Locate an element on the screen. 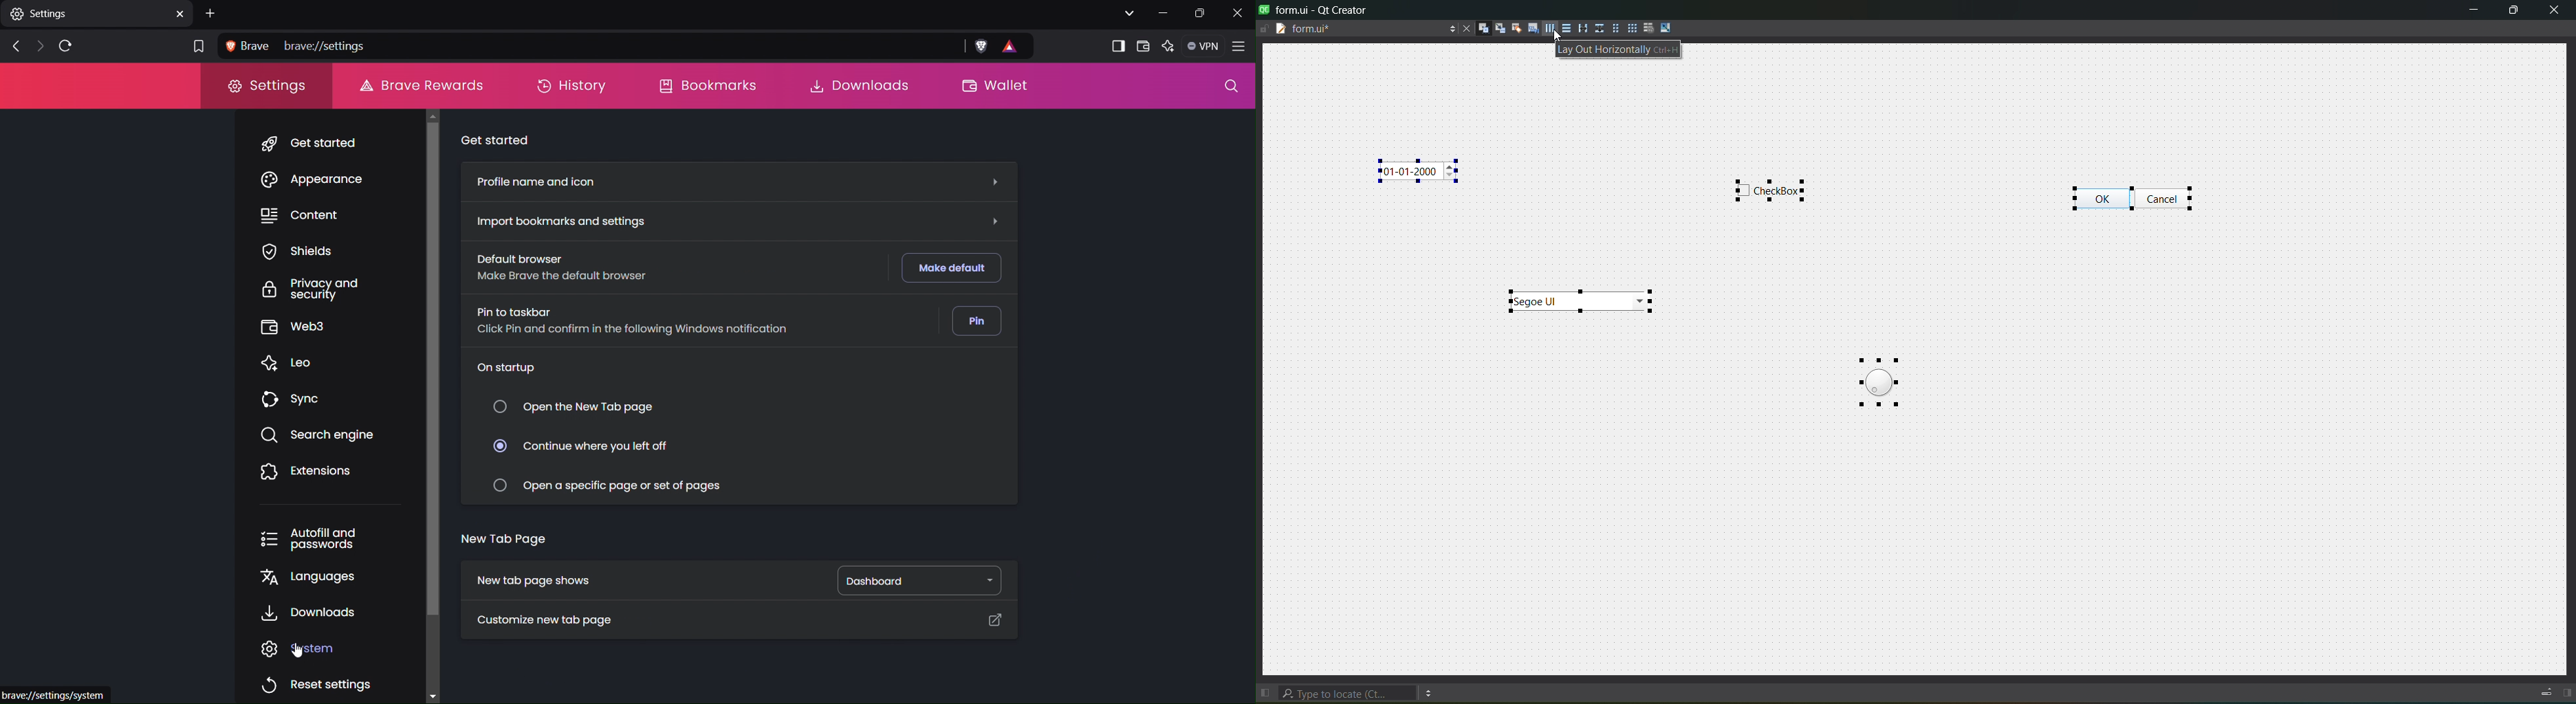  vertical layout is located at coordinates (1565, 29).